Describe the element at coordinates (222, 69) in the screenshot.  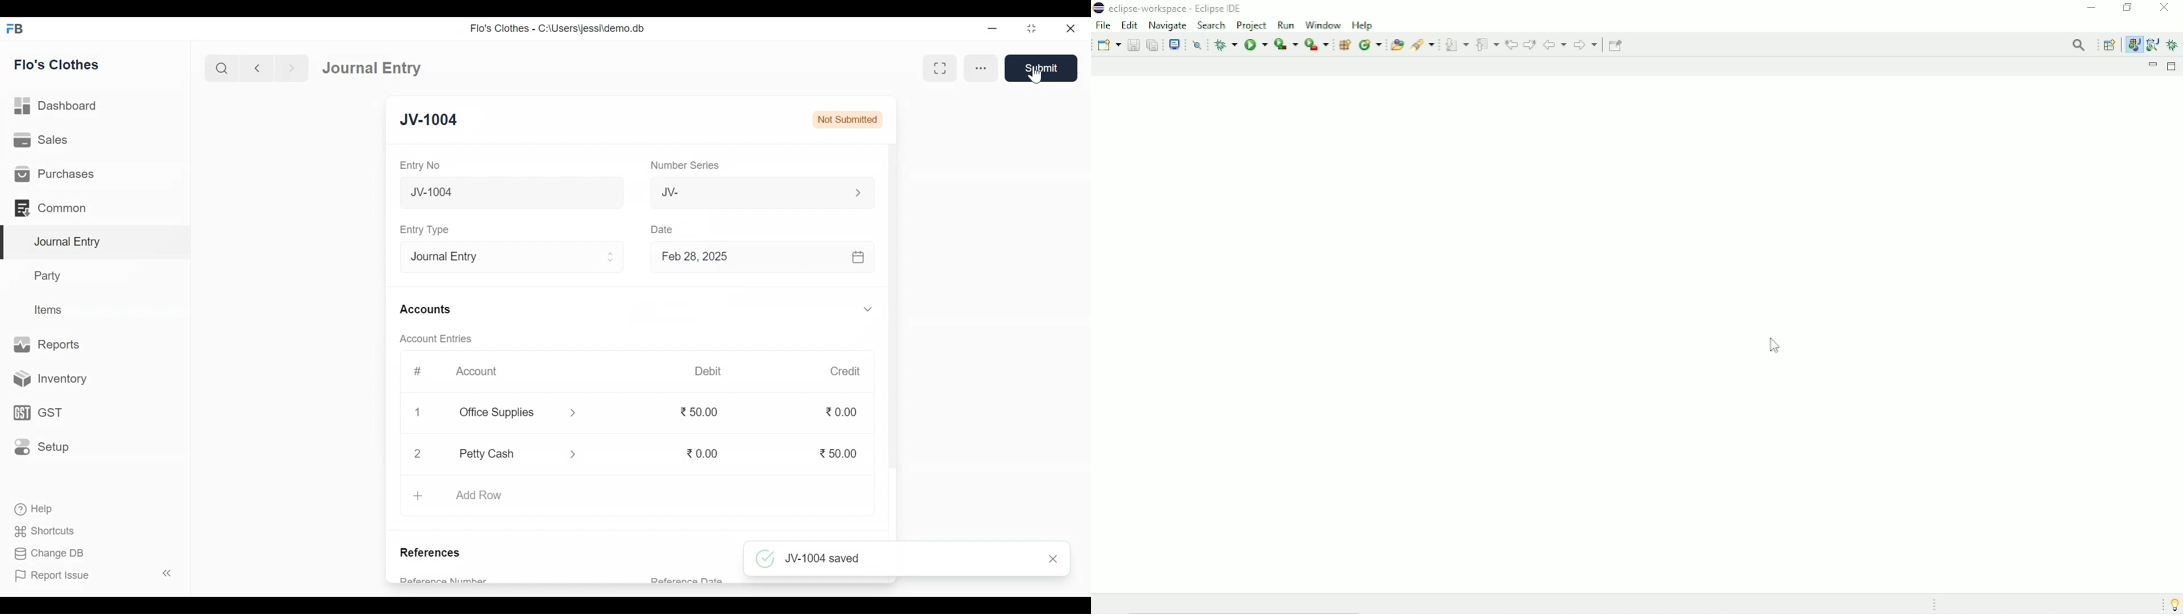
I see `Search` at that location.